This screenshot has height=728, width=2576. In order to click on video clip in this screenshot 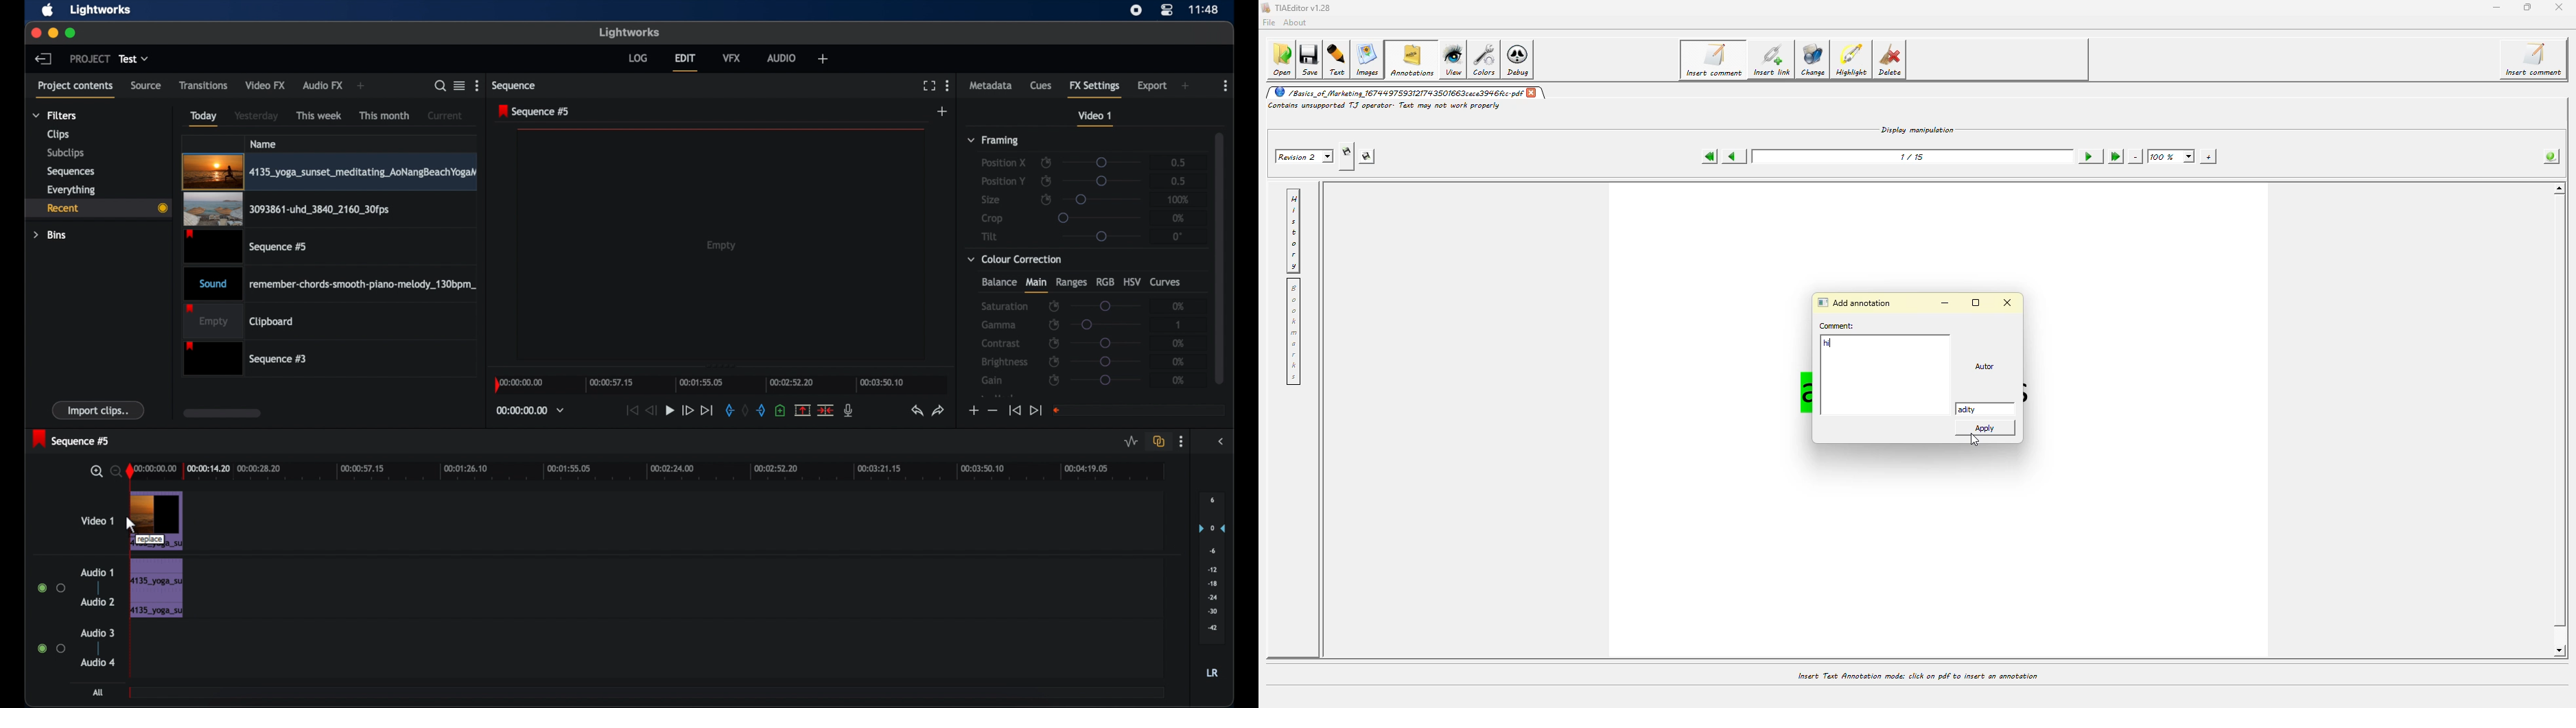, I will do `click(247, 246)`.